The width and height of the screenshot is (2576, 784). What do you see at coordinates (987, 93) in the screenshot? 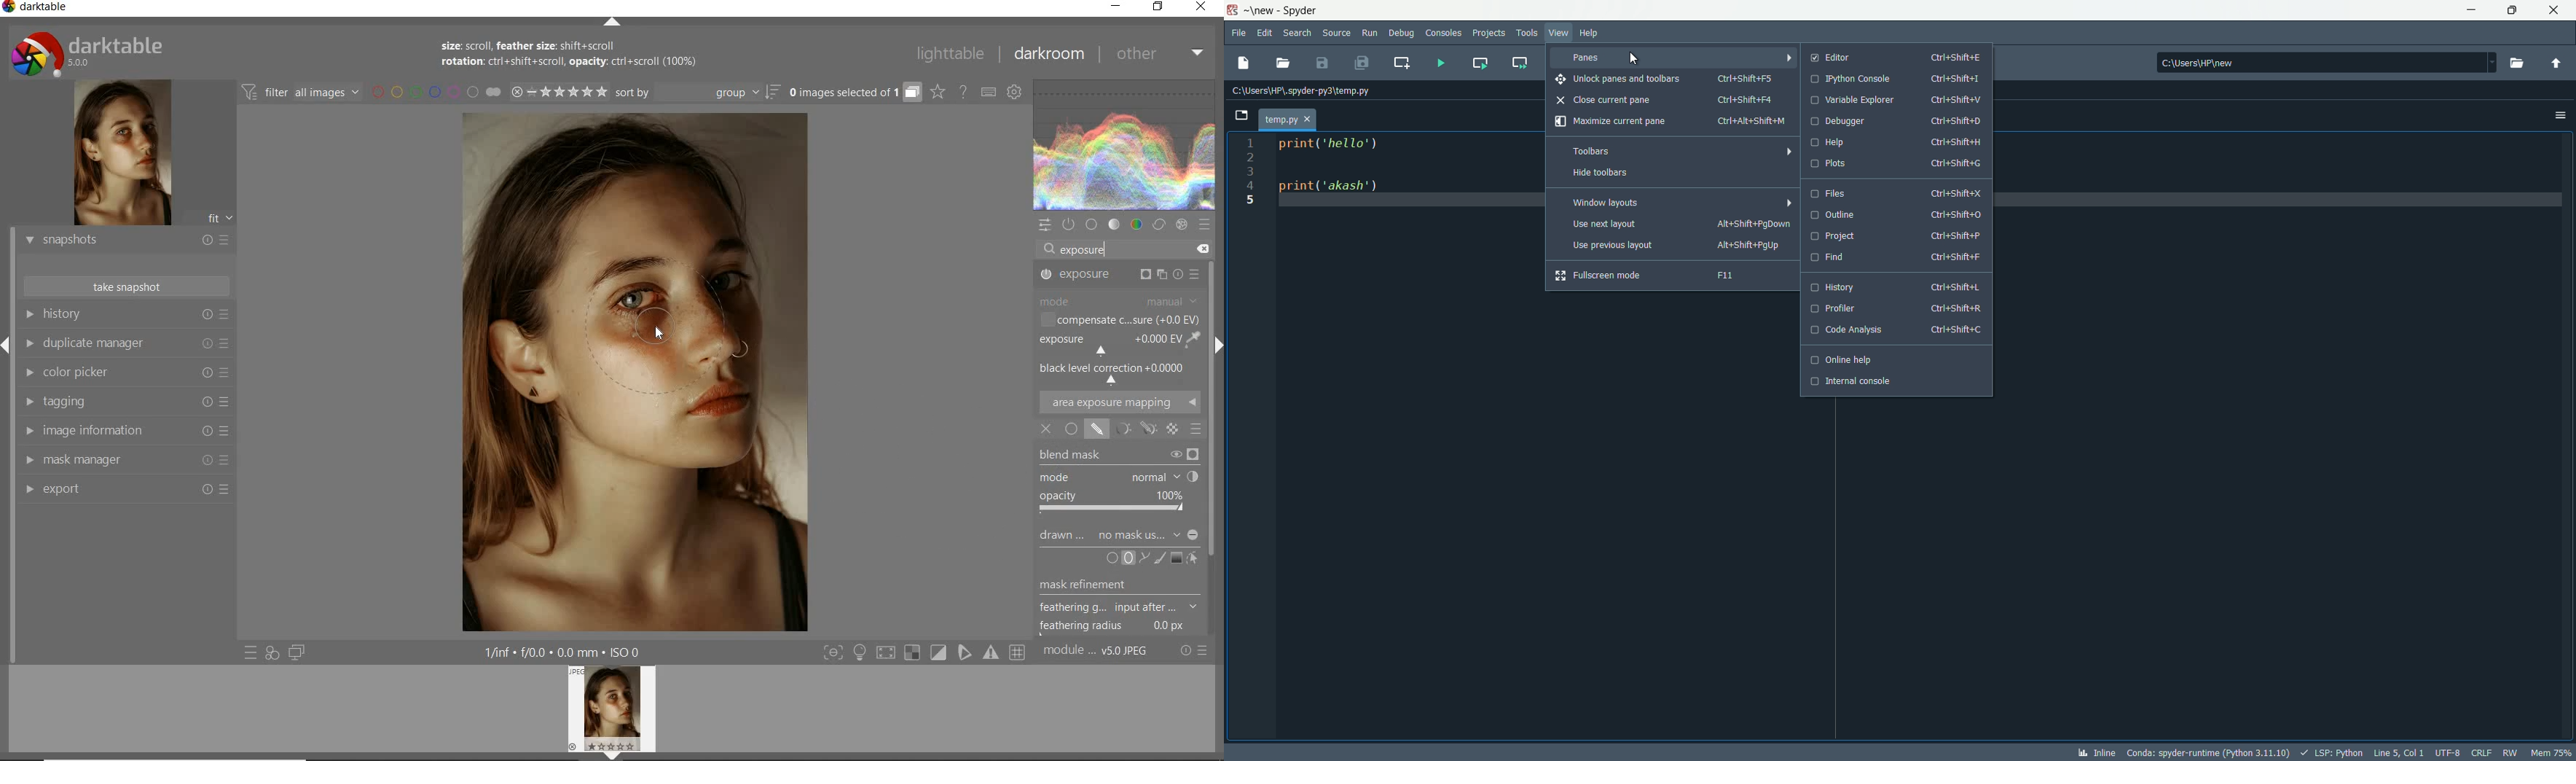
I see `set keyboard shortcuts` at bounding box center [987, 93].